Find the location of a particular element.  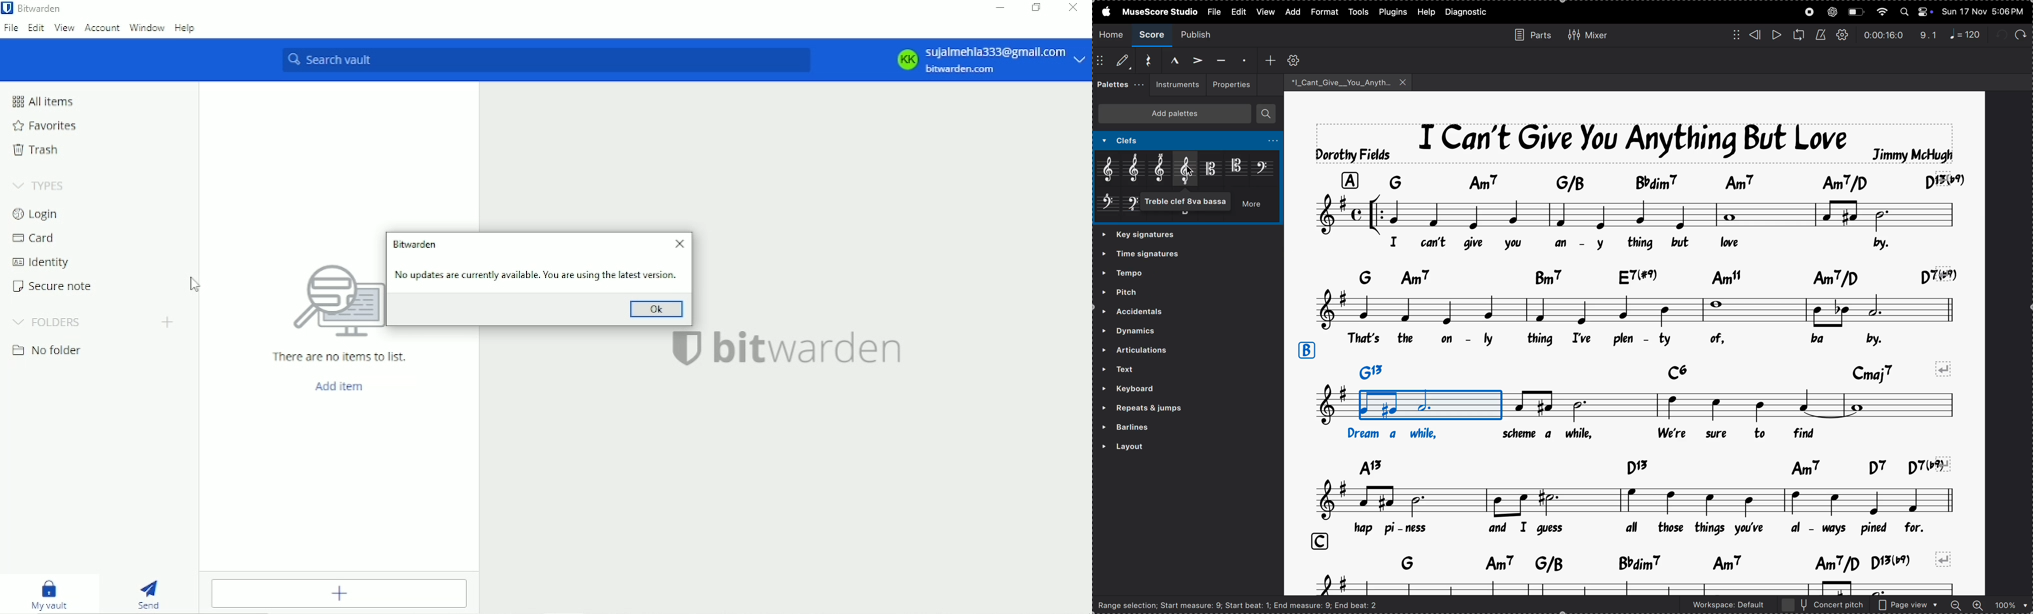

tempo is located at coordinates (1146, 272).